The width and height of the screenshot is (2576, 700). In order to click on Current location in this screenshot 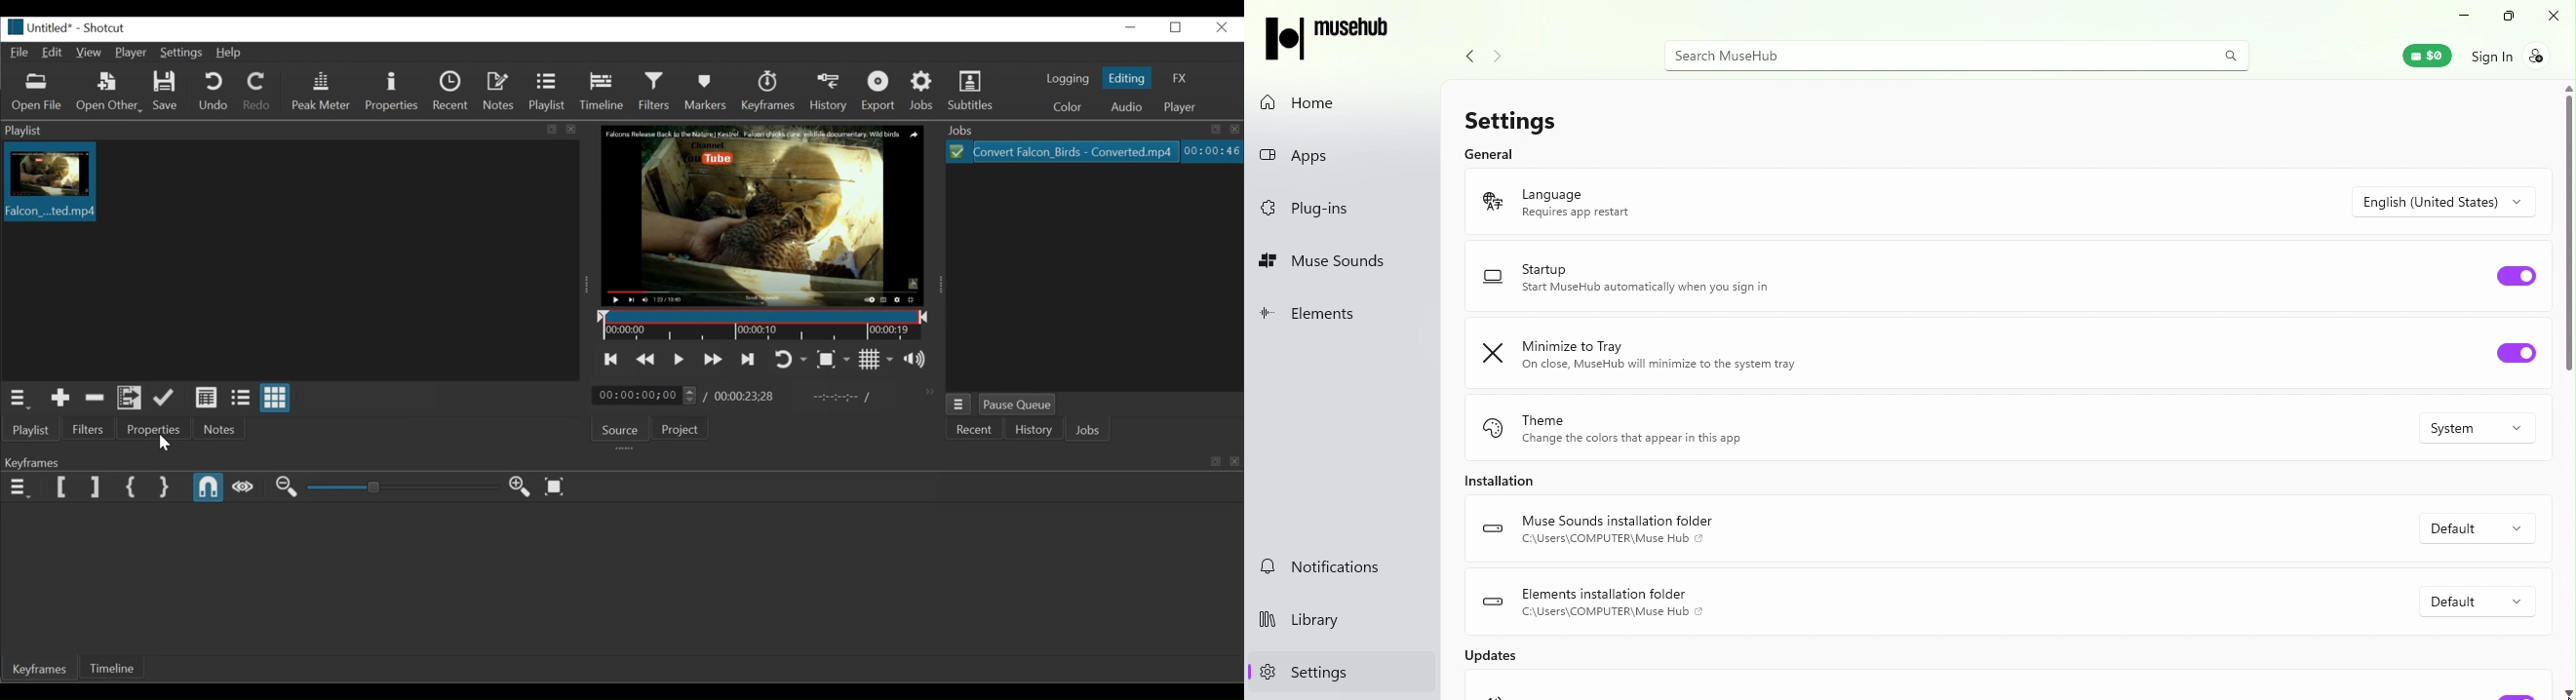, I will do `click(643, 395)`.